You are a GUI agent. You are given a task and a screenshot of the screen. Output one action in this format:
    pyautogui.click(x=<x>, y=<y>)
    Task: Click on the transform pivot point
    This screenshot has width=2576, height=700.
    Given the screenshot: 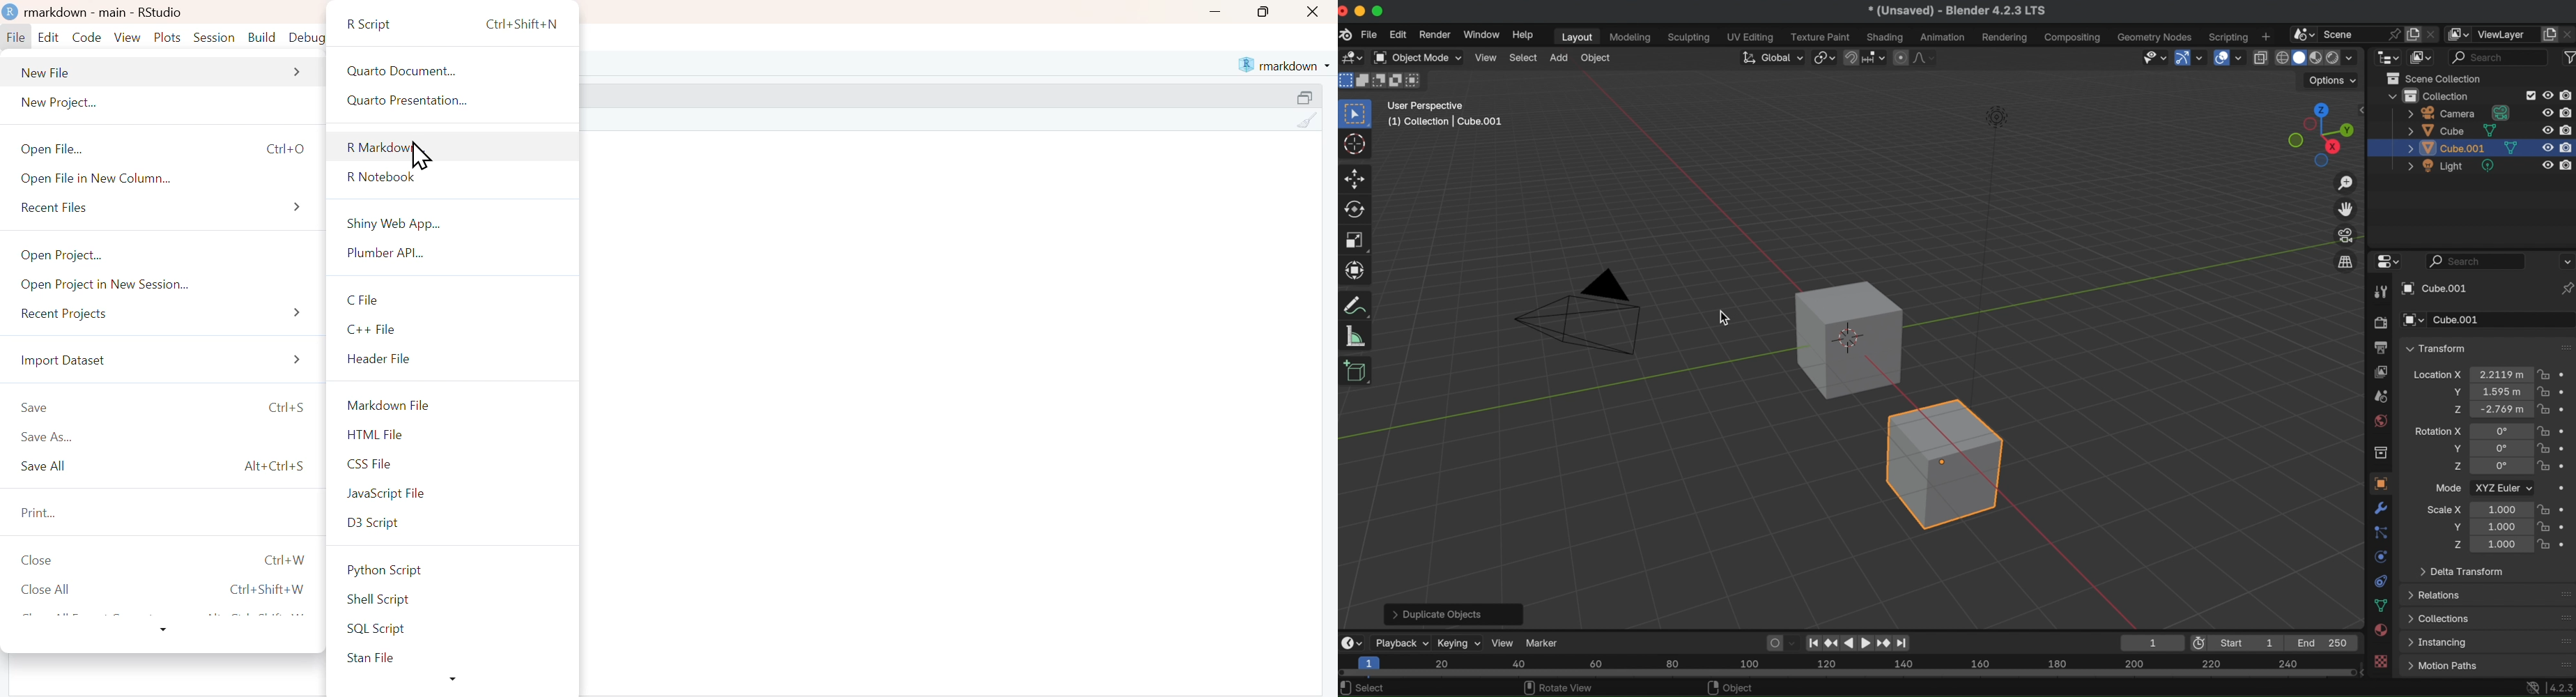 What is the action you would take?
    pyautogui.click(x=1823, y=56)
    